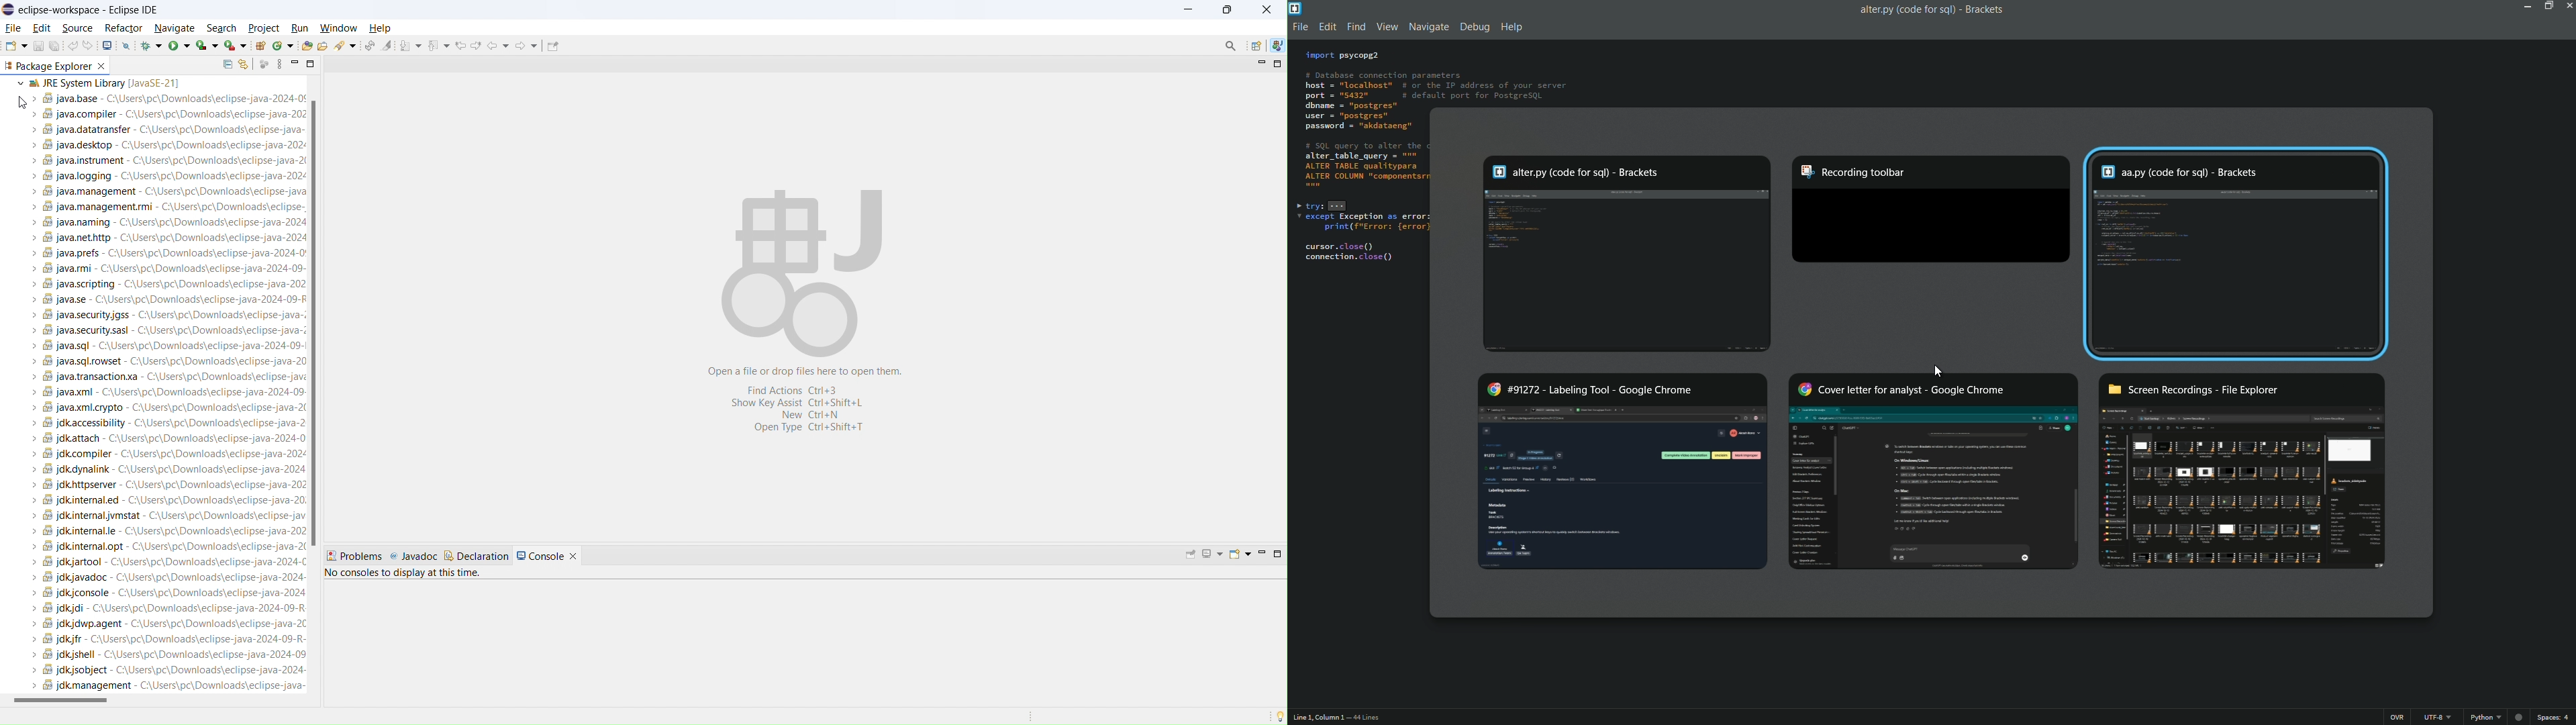  I want to click on app icon, so click(1295, 8).